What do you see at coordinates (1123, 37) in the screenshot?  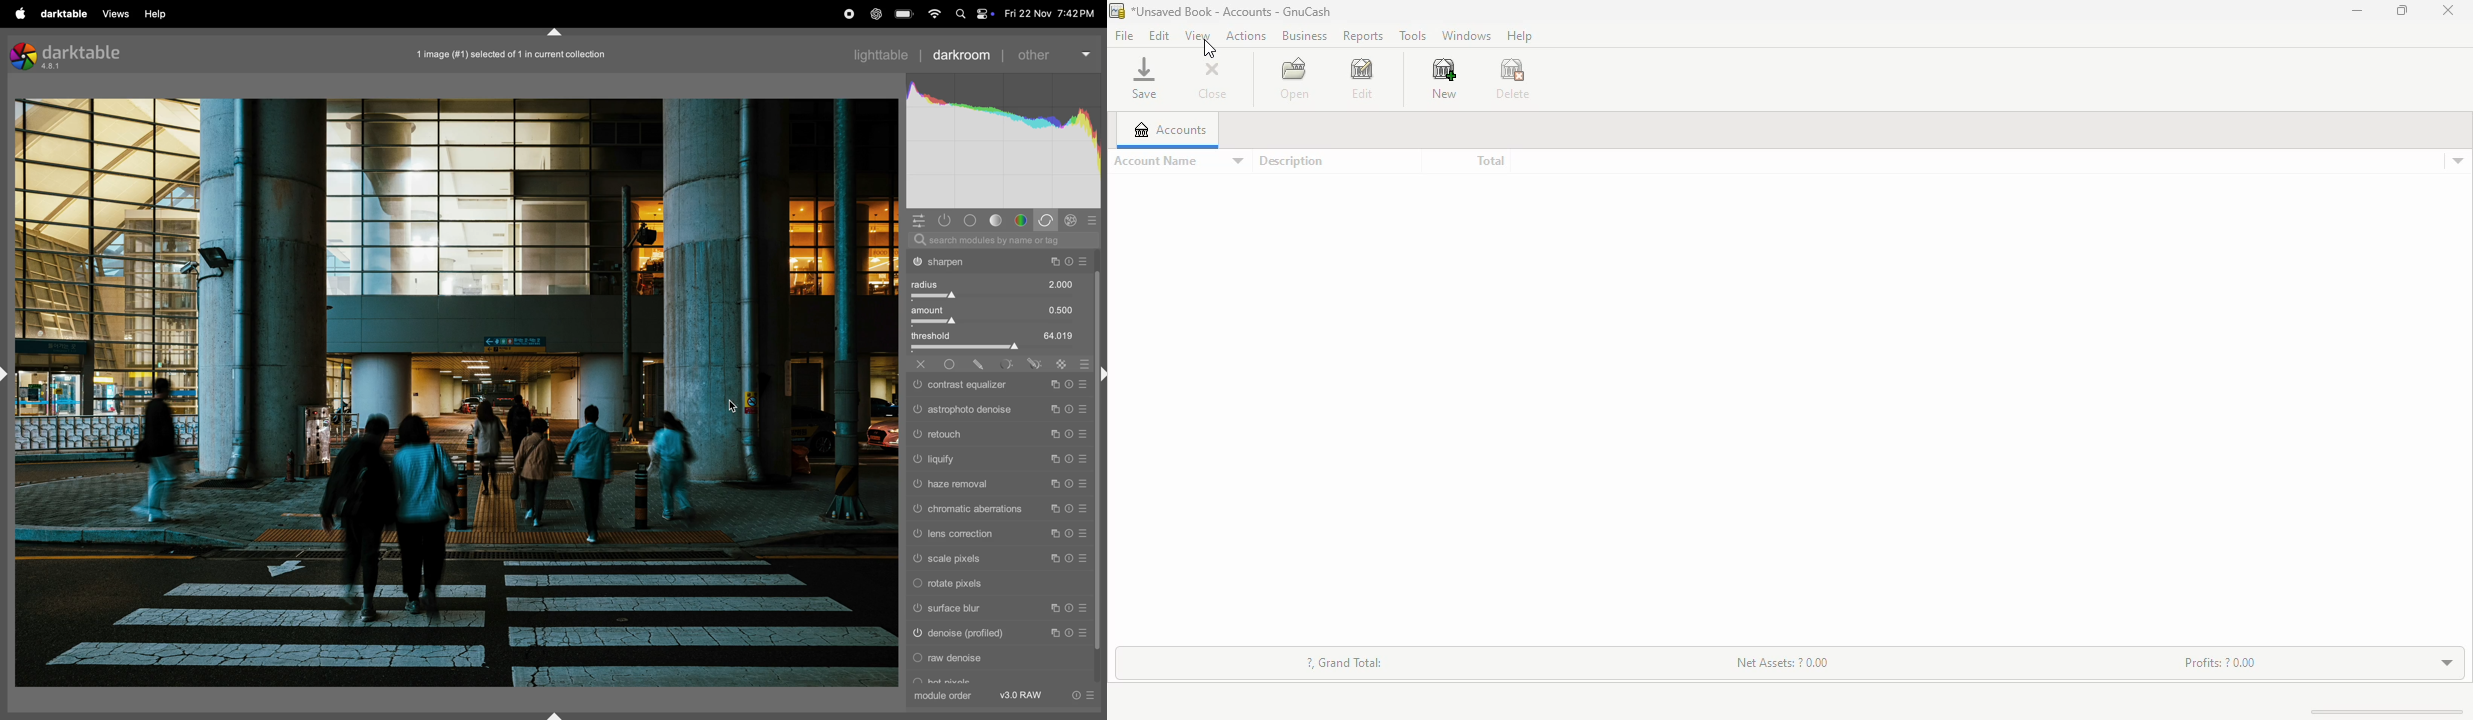 I see `file` at bounding box center [1123, 37].